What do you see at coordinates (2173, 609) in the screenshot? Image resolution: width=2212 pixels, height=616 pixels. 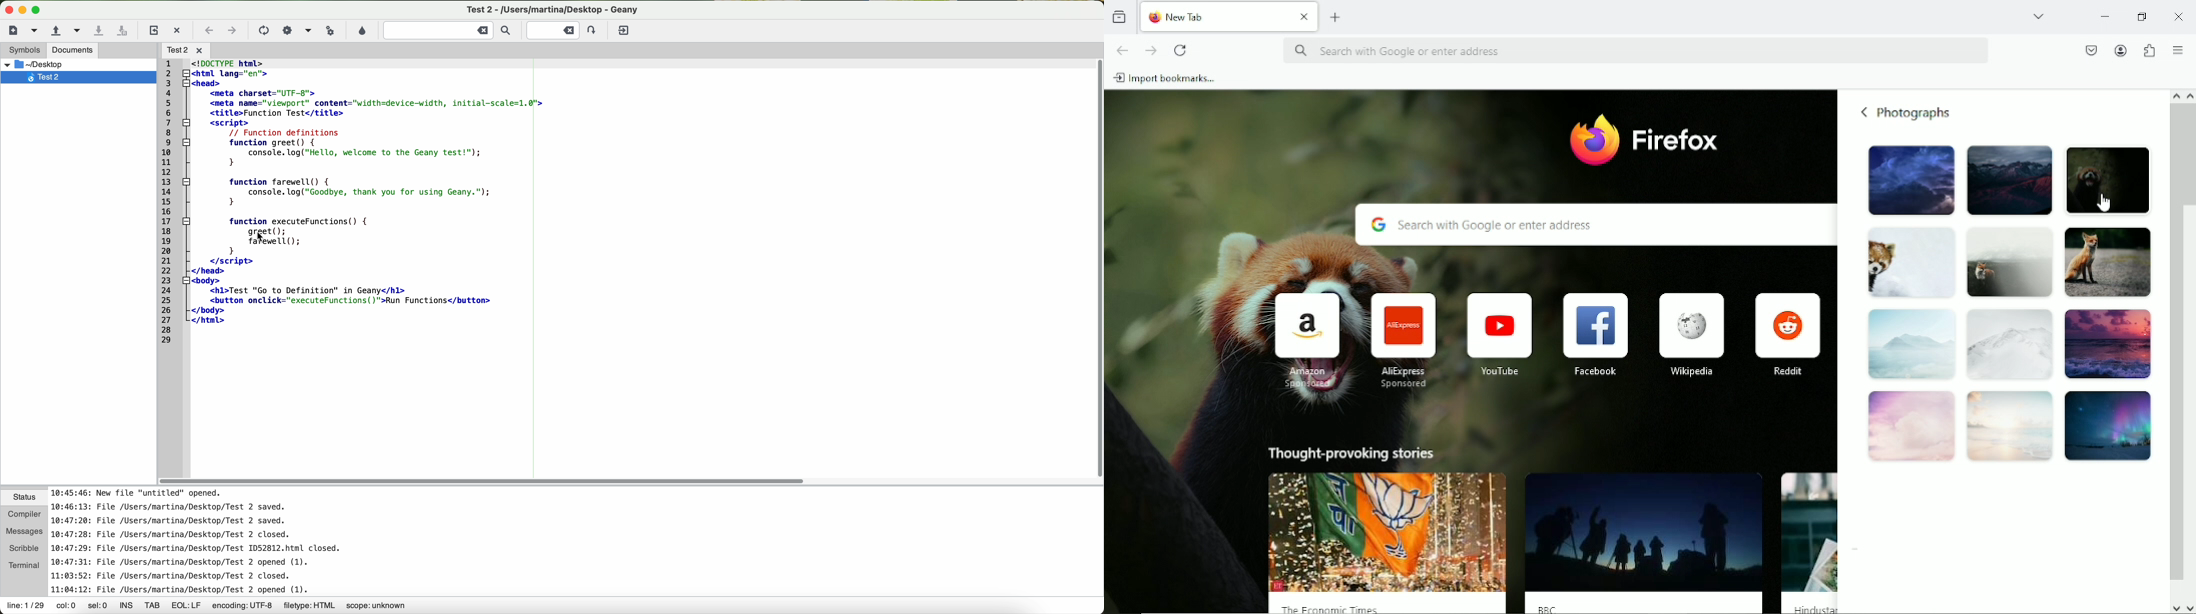 I see `scroll down` at bounding box center [2173, 609].